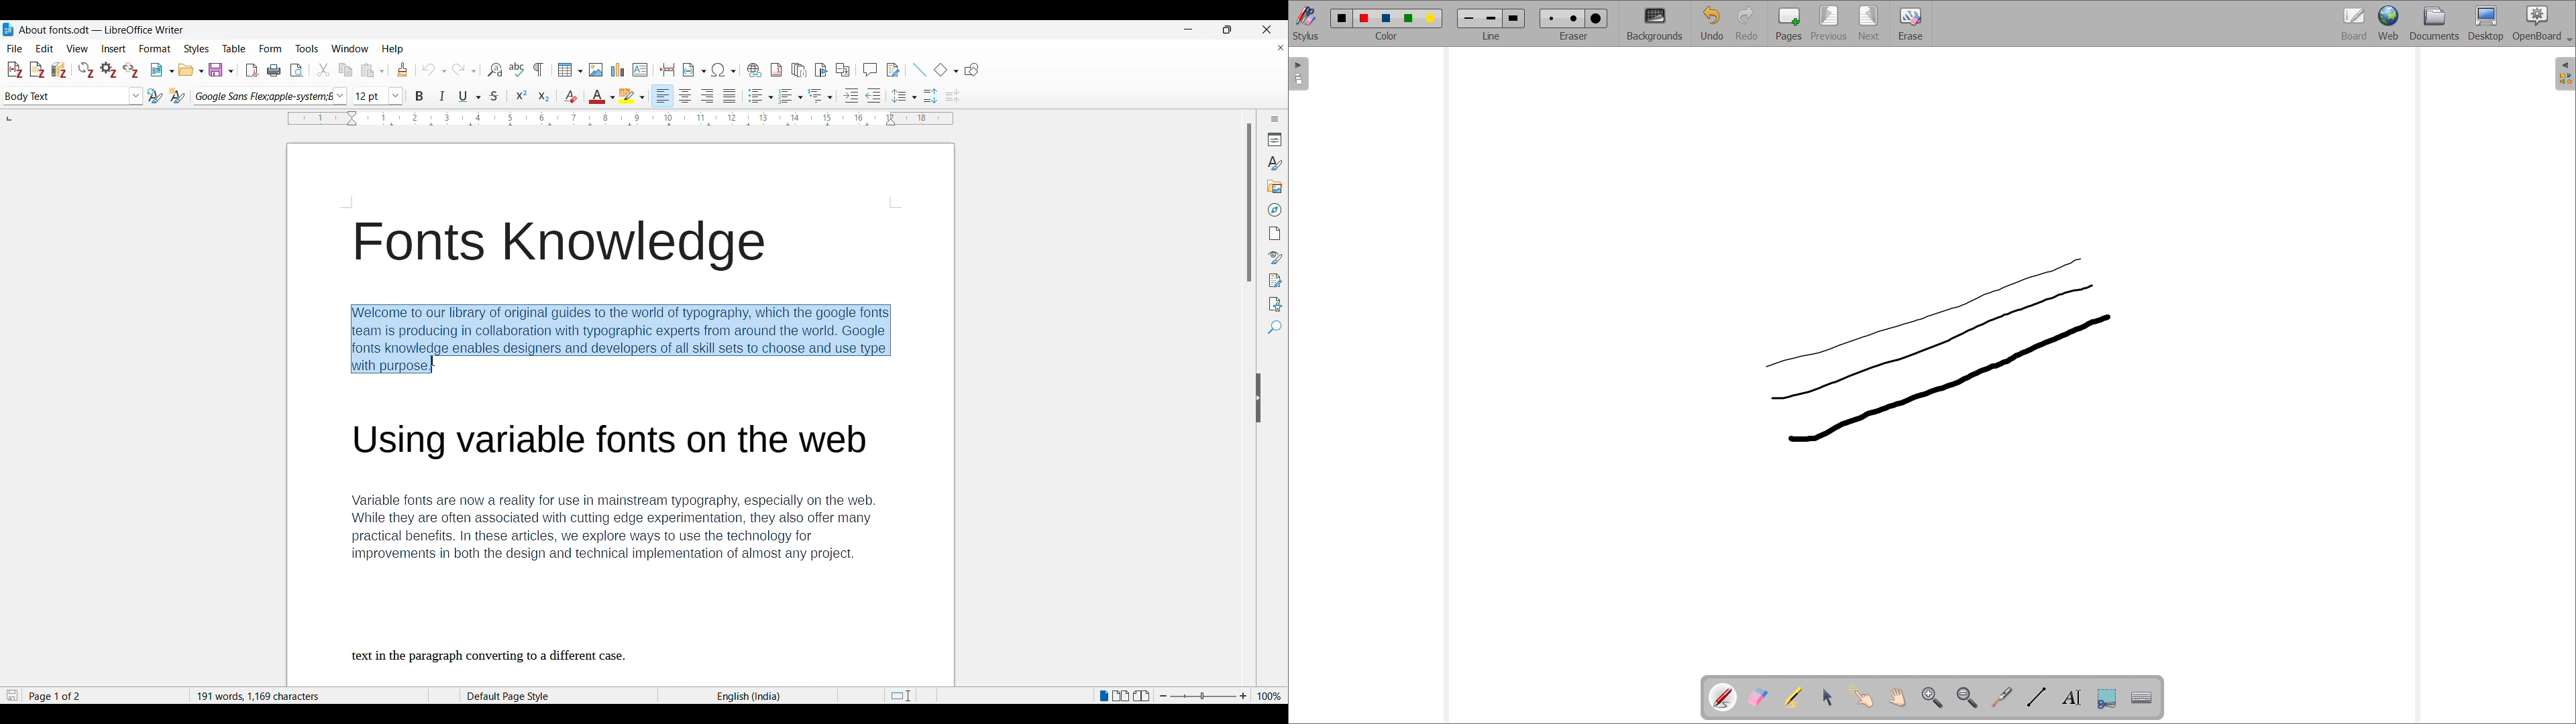 This screenshot has height=728, width=2576. I want to click on zoom in, so click(1933, 697).